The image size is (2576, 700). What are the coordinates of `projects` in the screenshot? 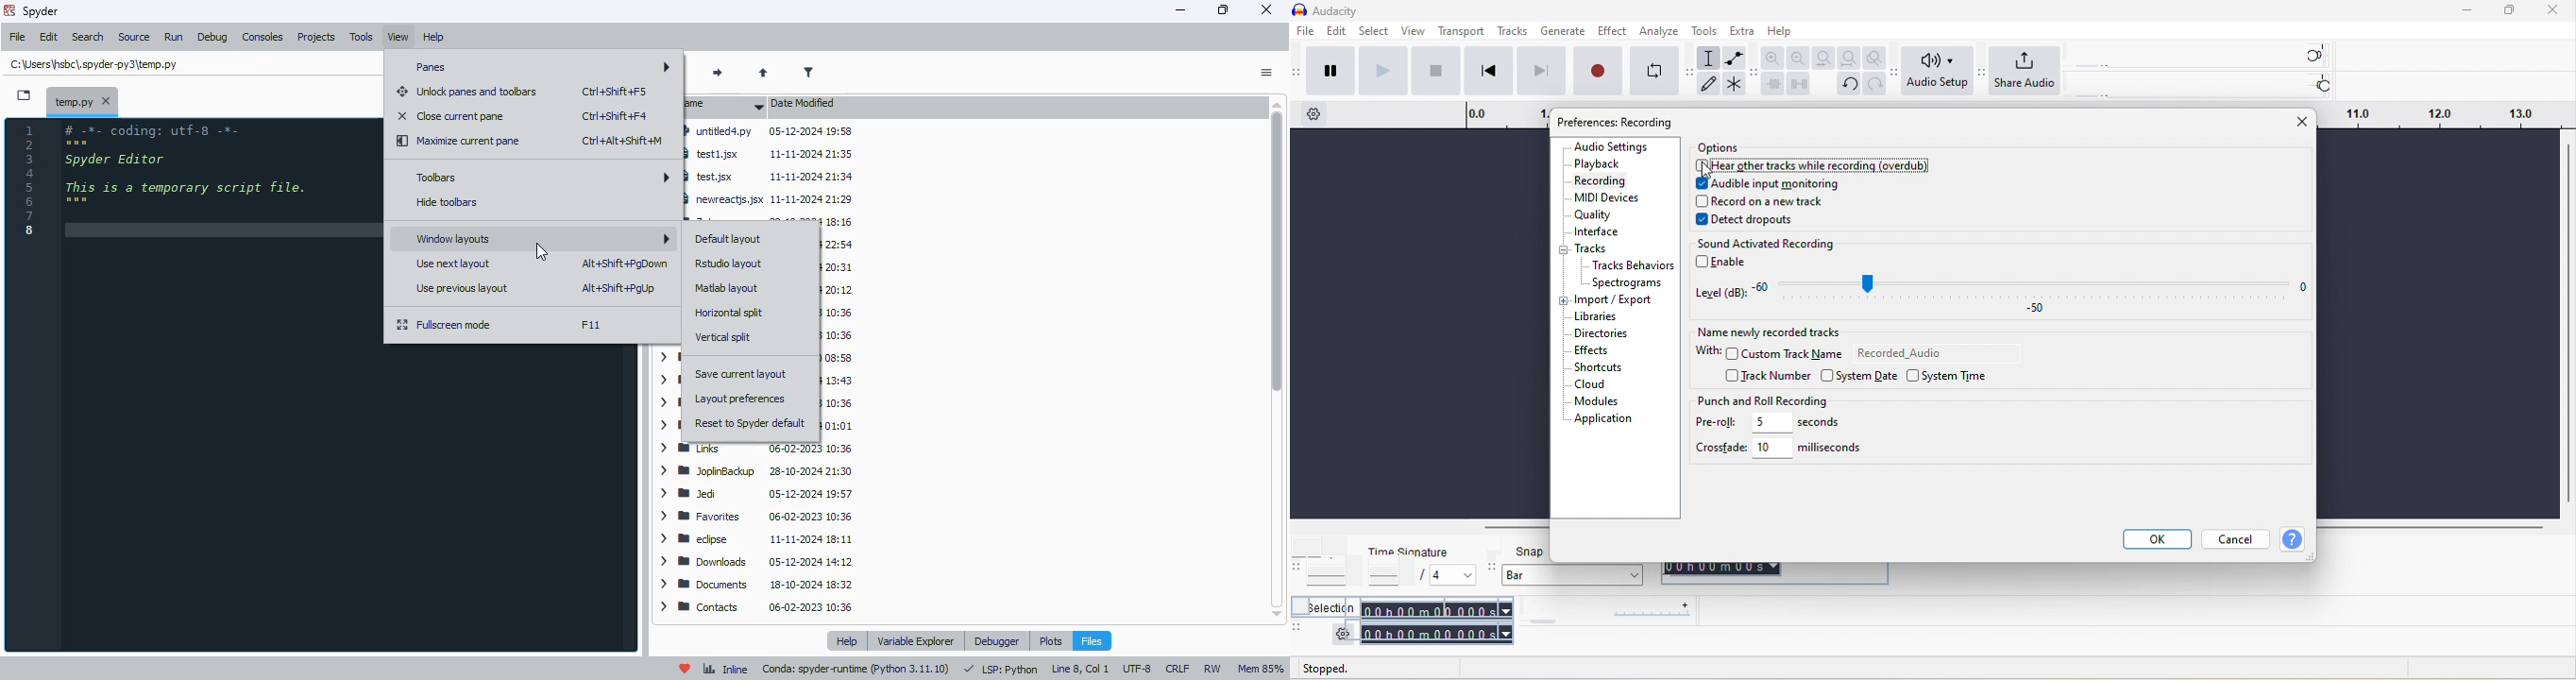 It's located at (318, 37).